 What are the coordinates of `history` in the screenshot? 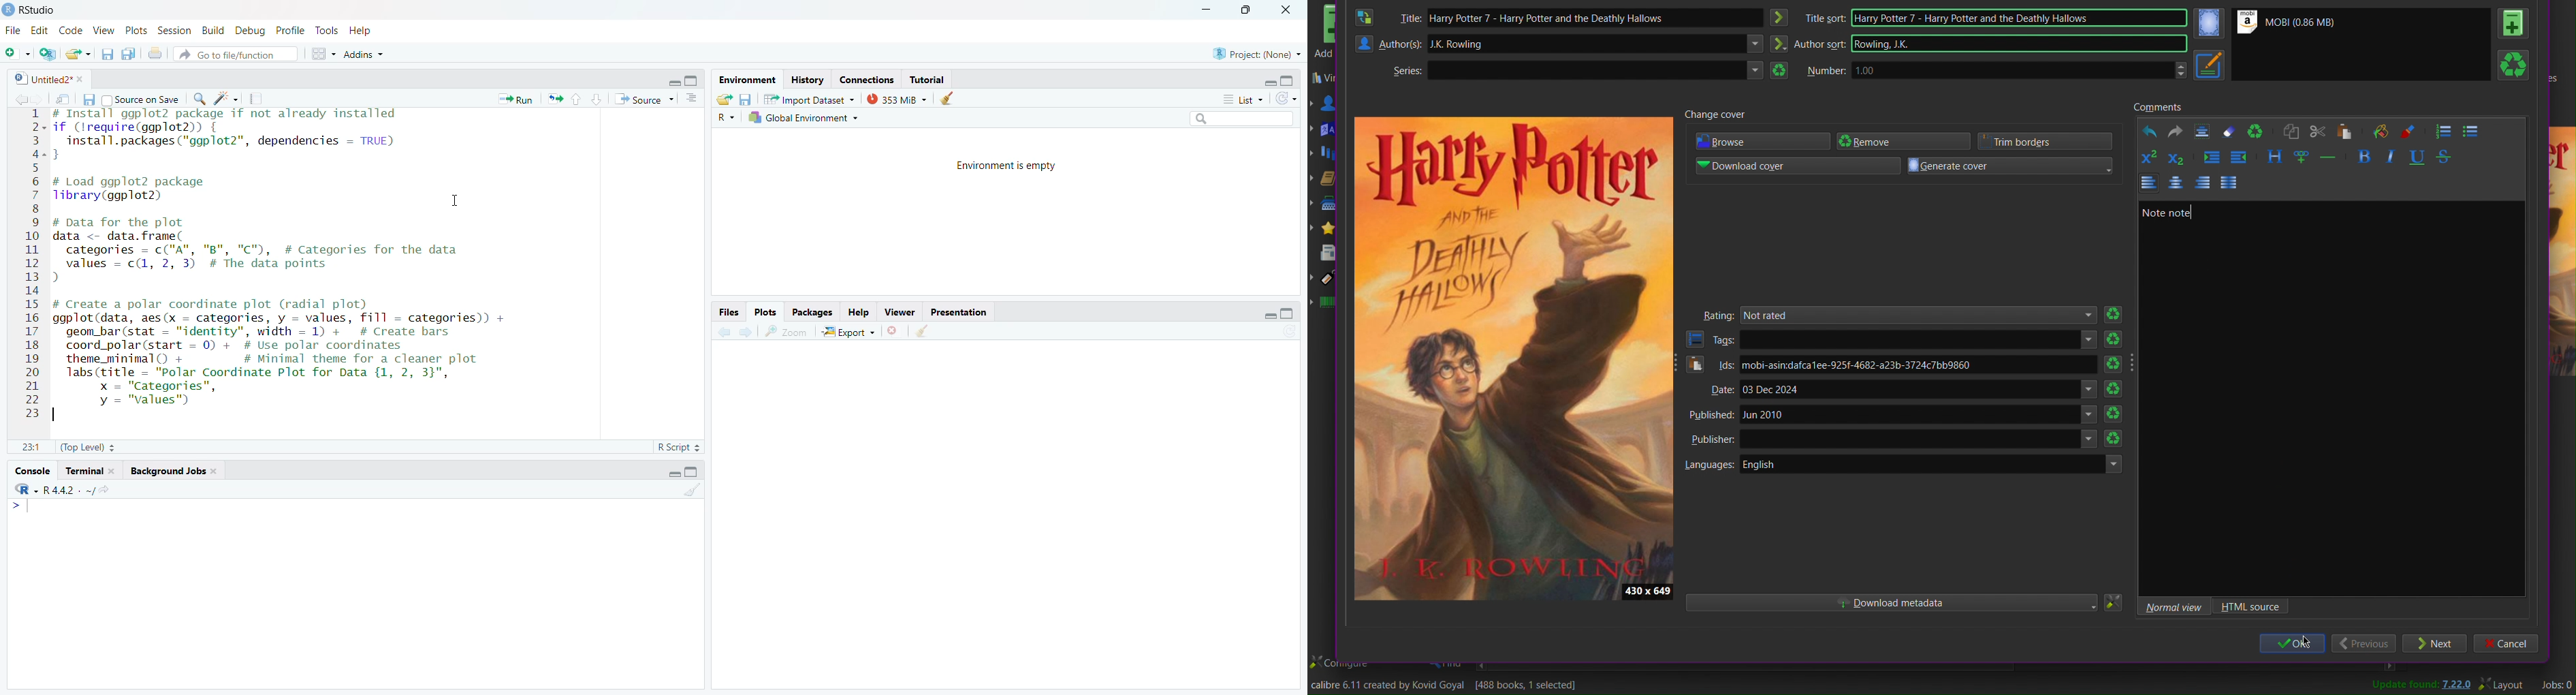 It's located at (808, 79).